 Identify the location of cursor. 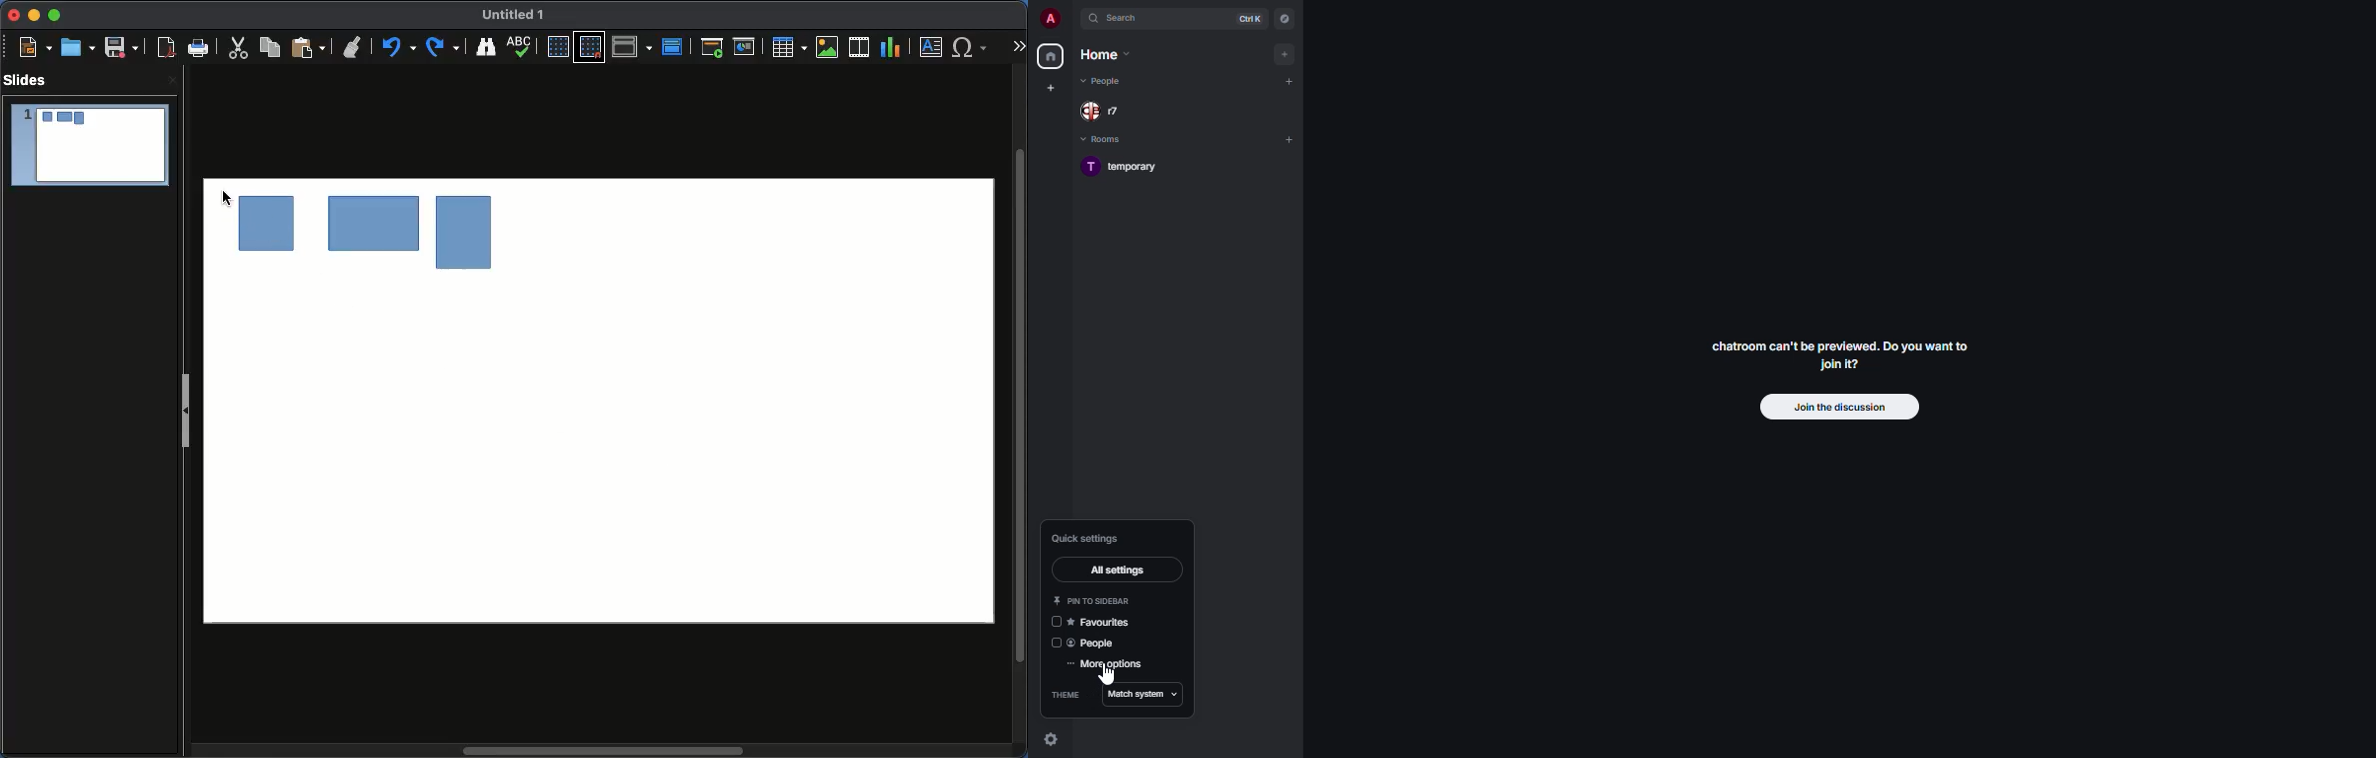
(1107, 673).